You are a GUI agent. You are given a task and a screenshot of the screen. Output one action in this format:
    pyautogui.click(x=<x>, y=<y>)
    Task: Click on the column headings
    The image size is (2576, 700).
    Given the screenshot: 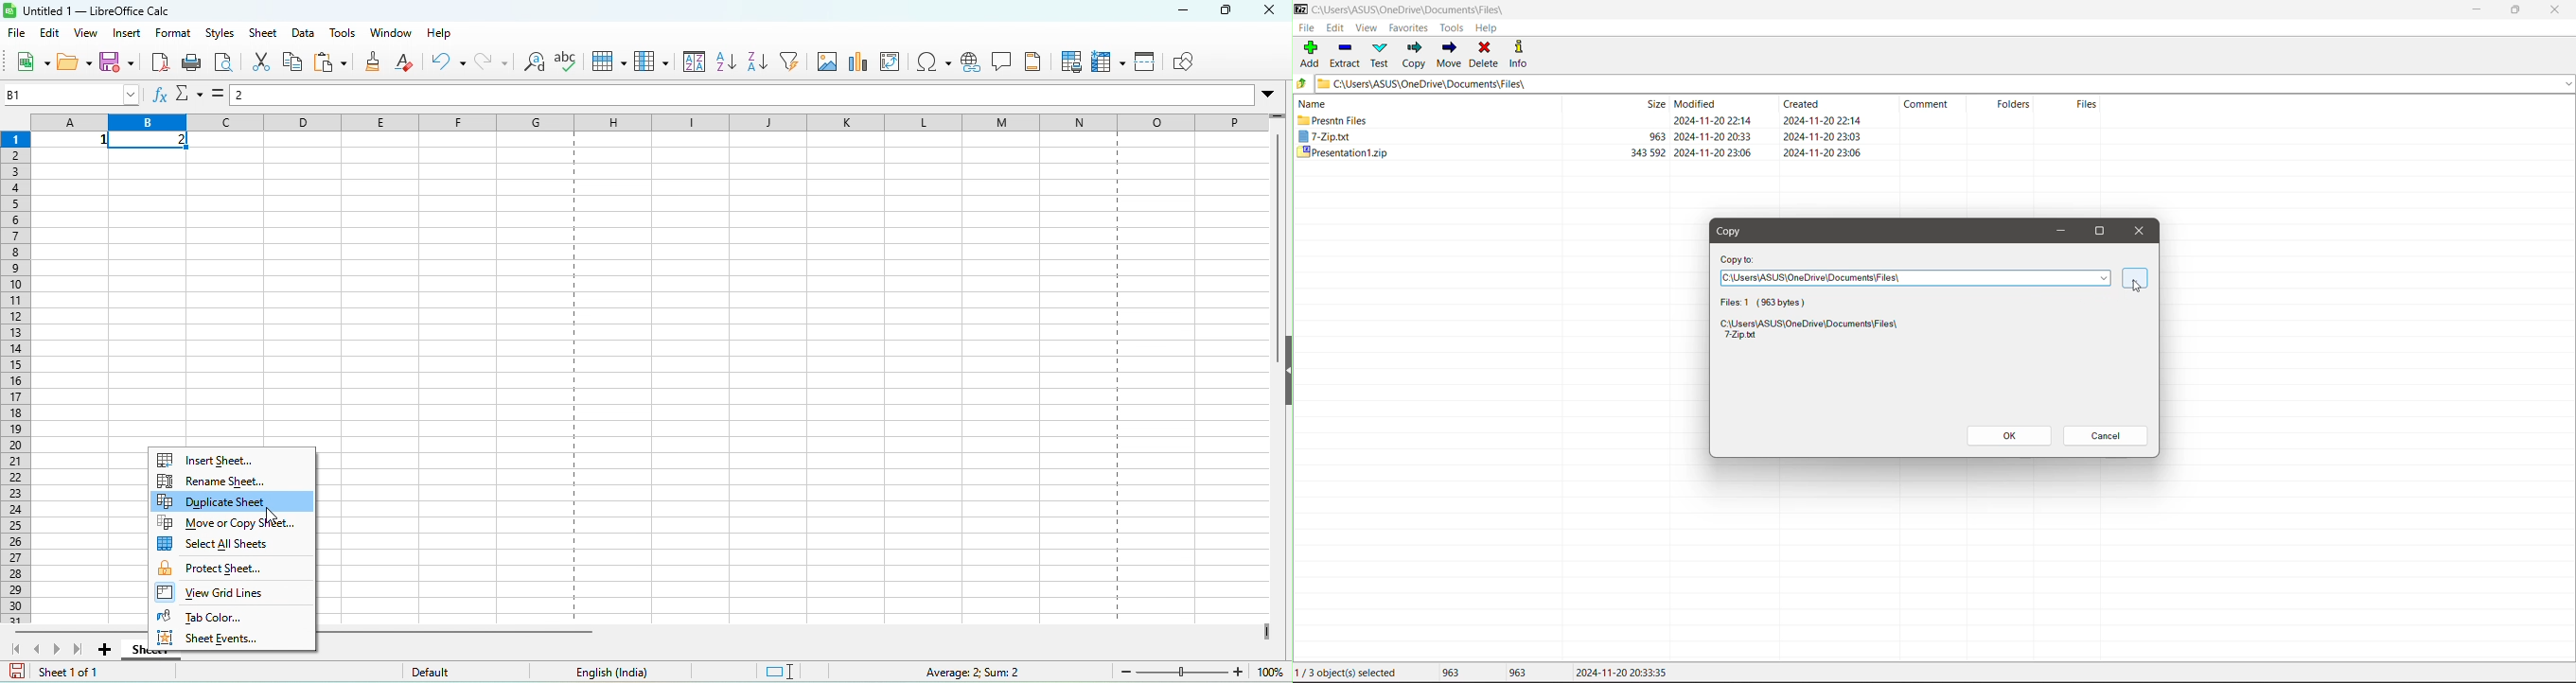 What is the action you would take?
    pyautogui.click(x=644, y=121)
    